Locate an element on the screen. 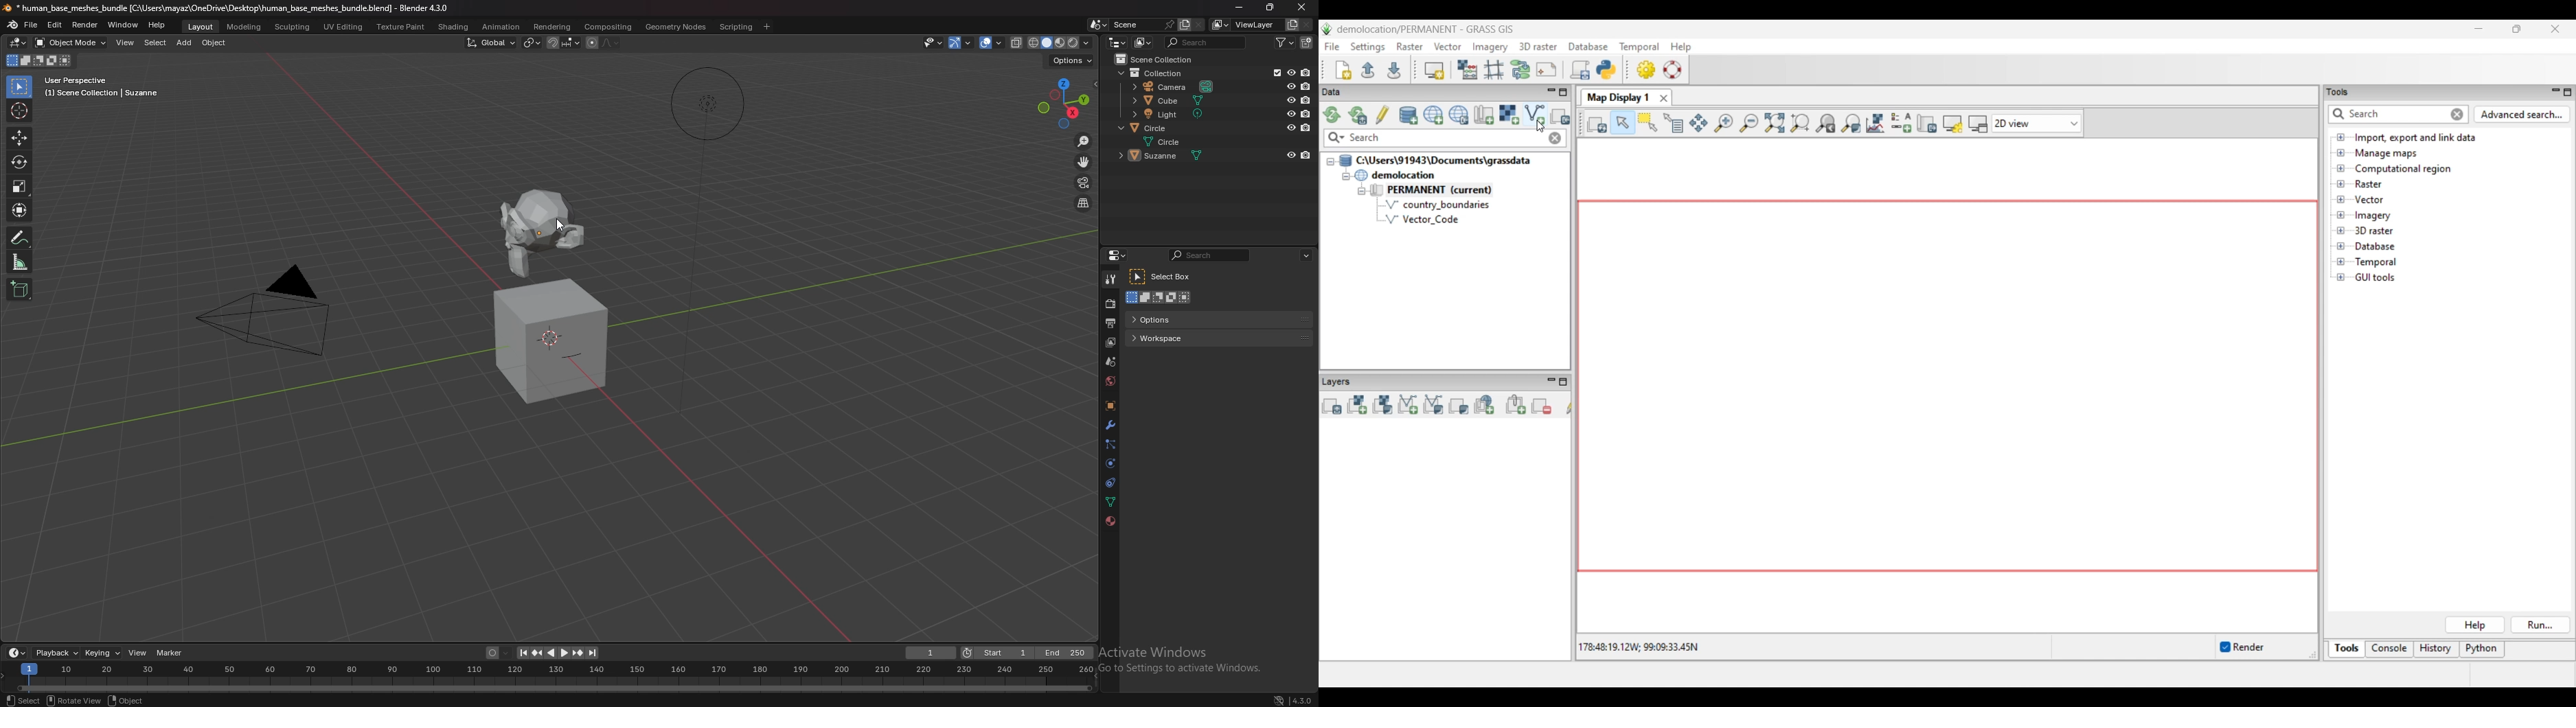  jump to keyframe is located at coordinates (577, 653).